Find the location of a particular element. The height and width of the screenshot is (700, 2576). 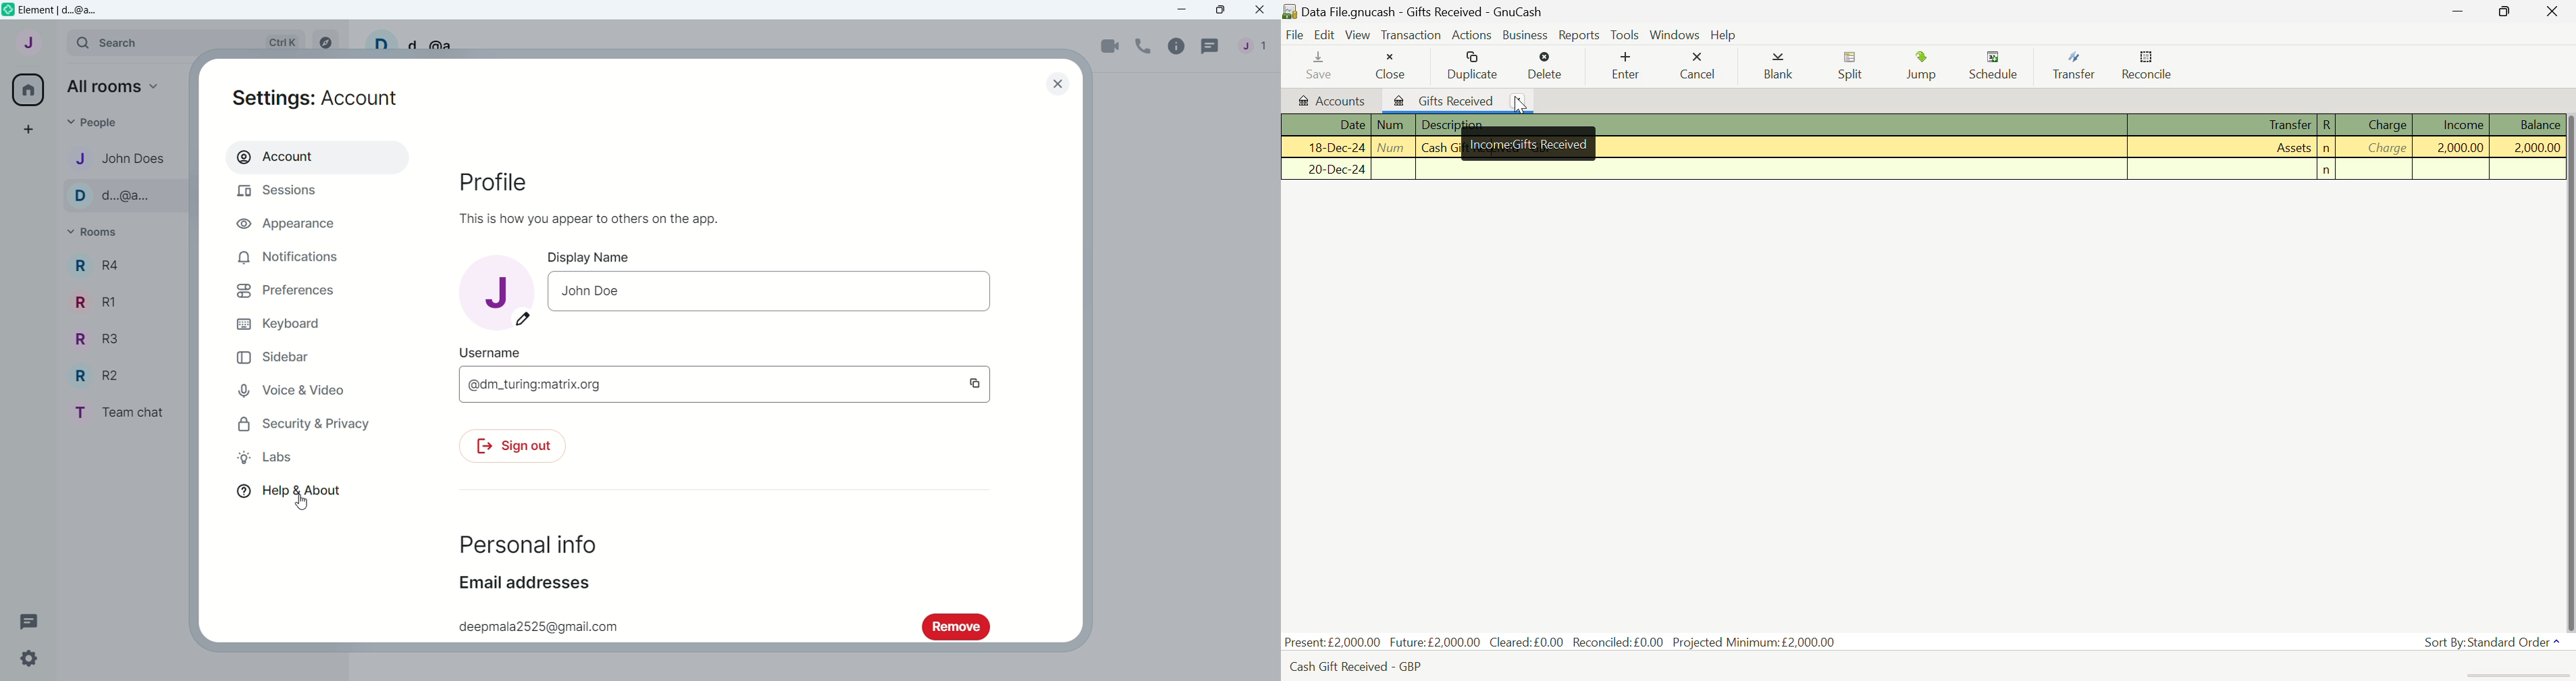

minimize is located at coordinates (1184, 10).